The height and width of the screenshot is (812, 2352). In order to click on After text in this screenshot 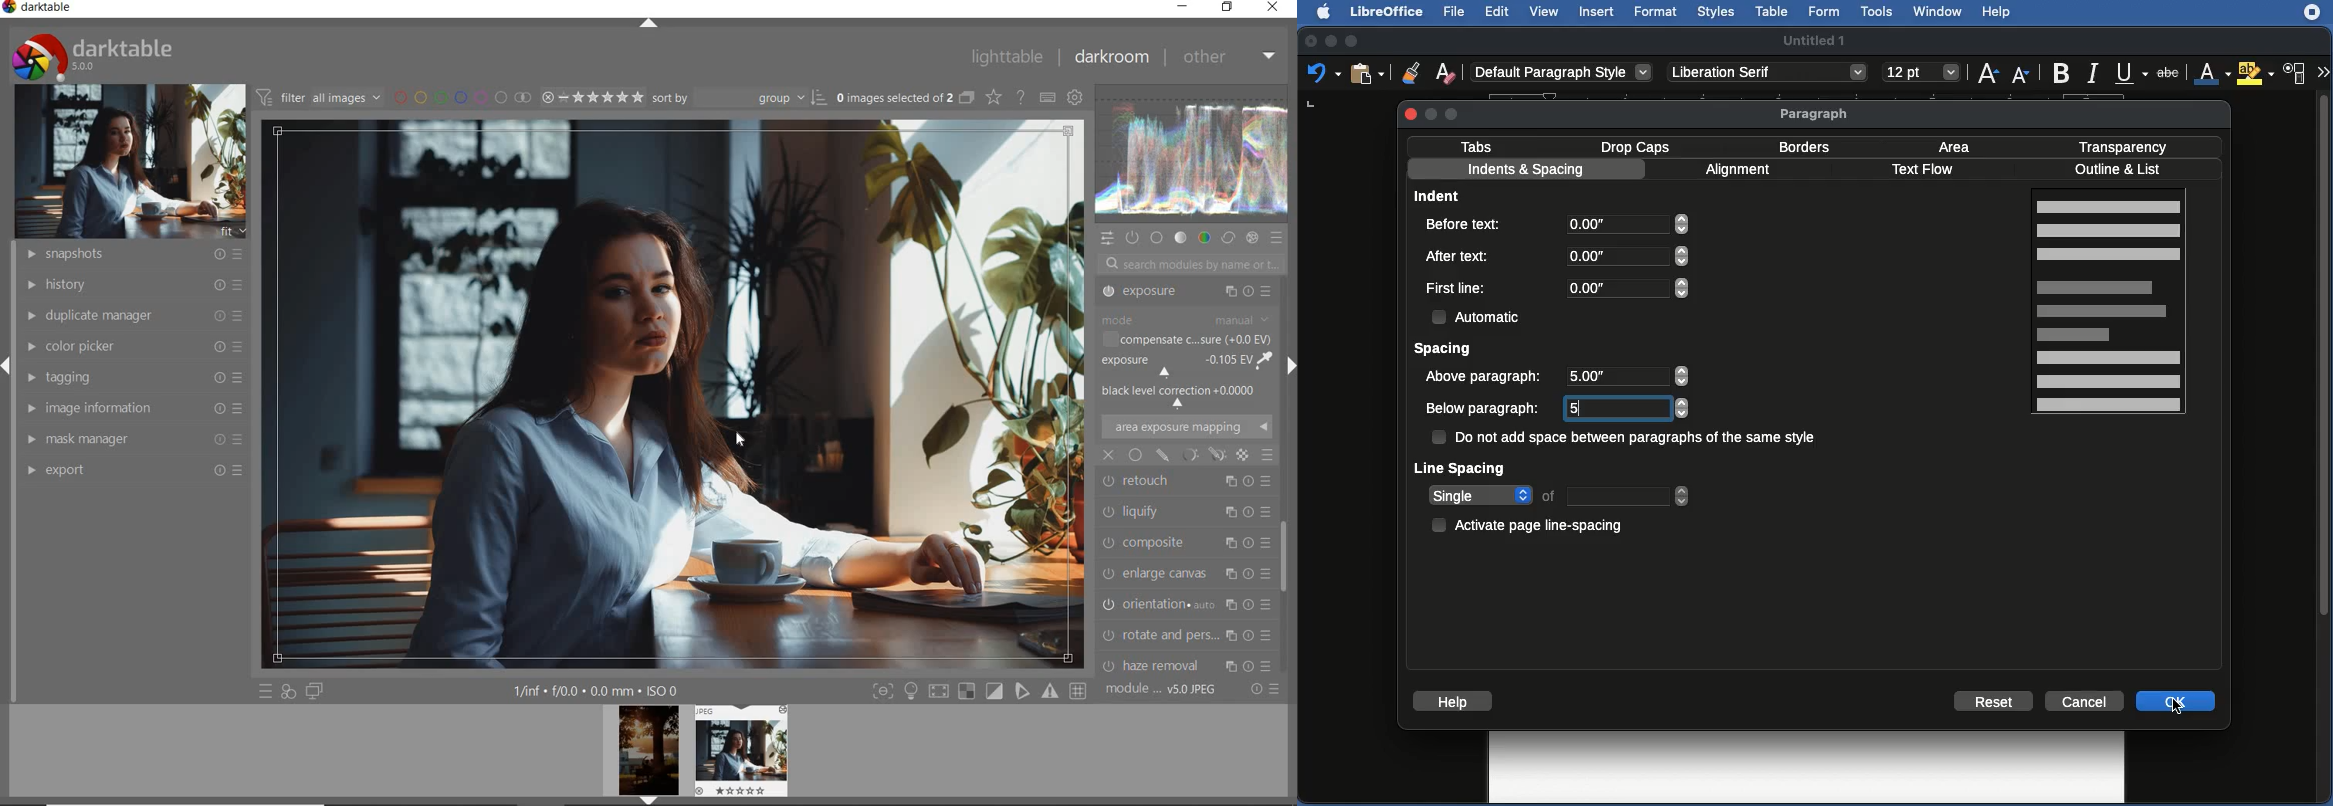, I will do `click(1461, 255)`.